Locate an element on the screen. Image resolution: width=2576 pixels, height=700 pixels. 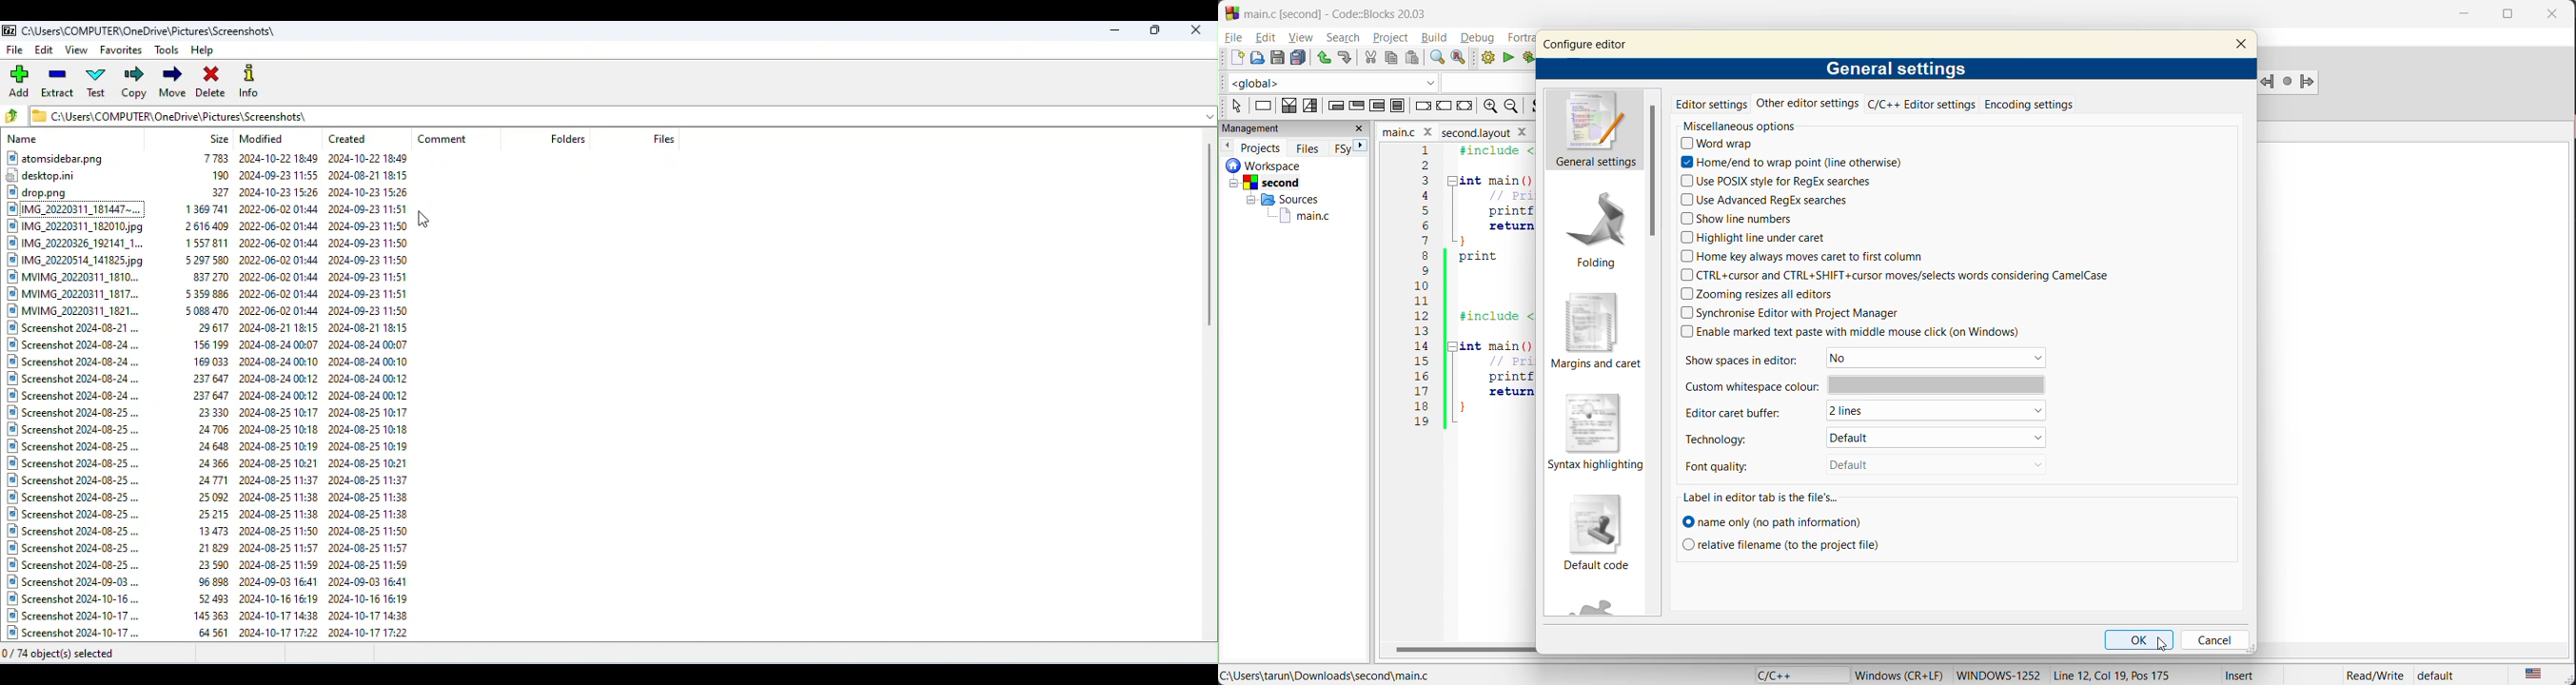
file location is located at coordinates (1329, 676).